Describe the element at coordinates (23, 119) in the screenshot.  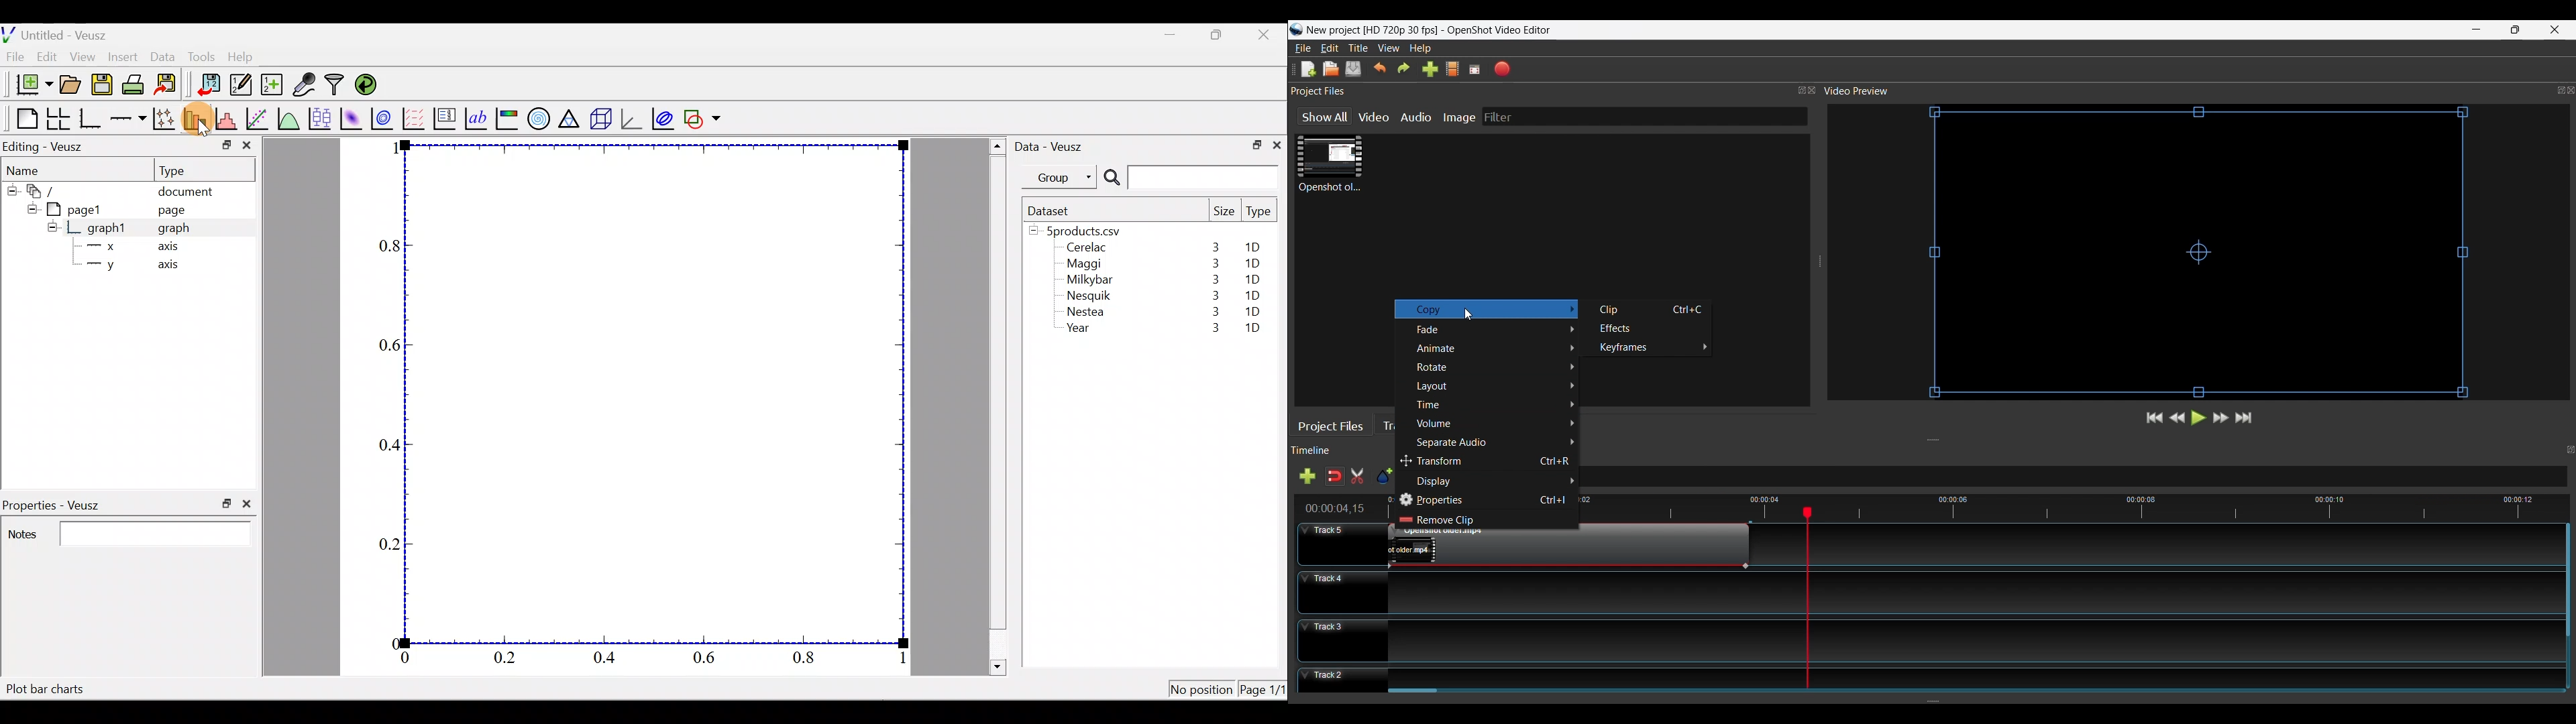
I see `Blank page` at that location.